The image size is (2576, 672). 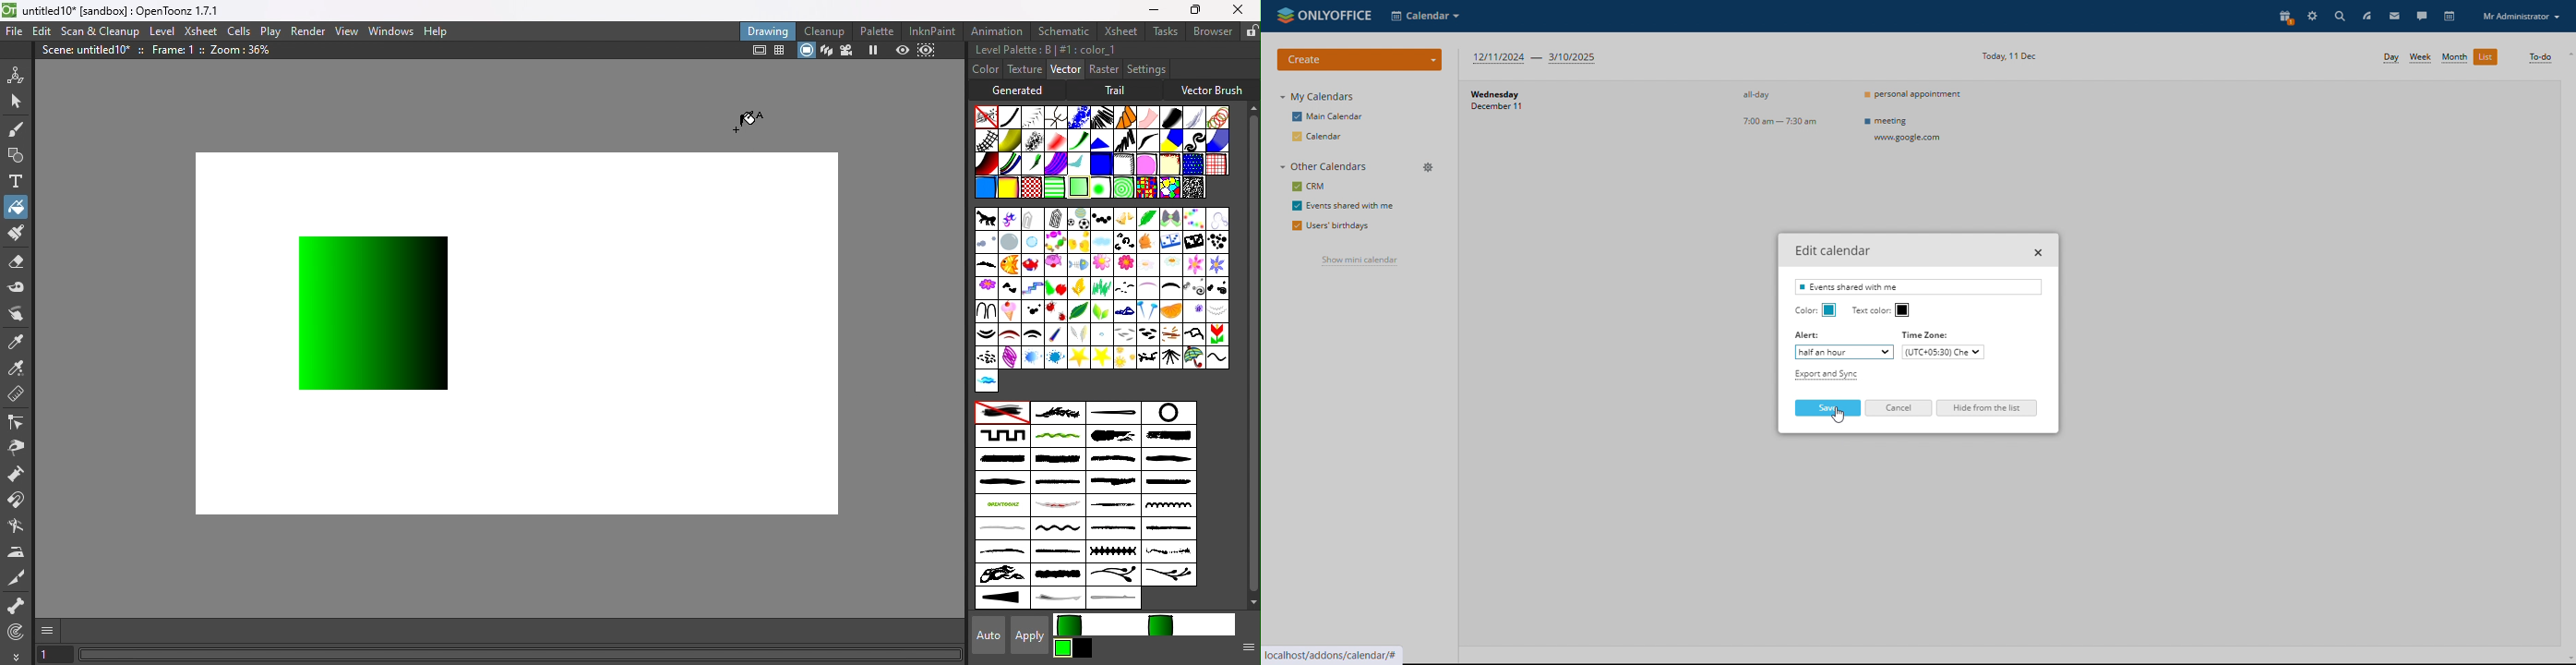 What do you see at coordinates (986, 266) in the screenshot?
I see `feat` at bounding box center [986, 266].